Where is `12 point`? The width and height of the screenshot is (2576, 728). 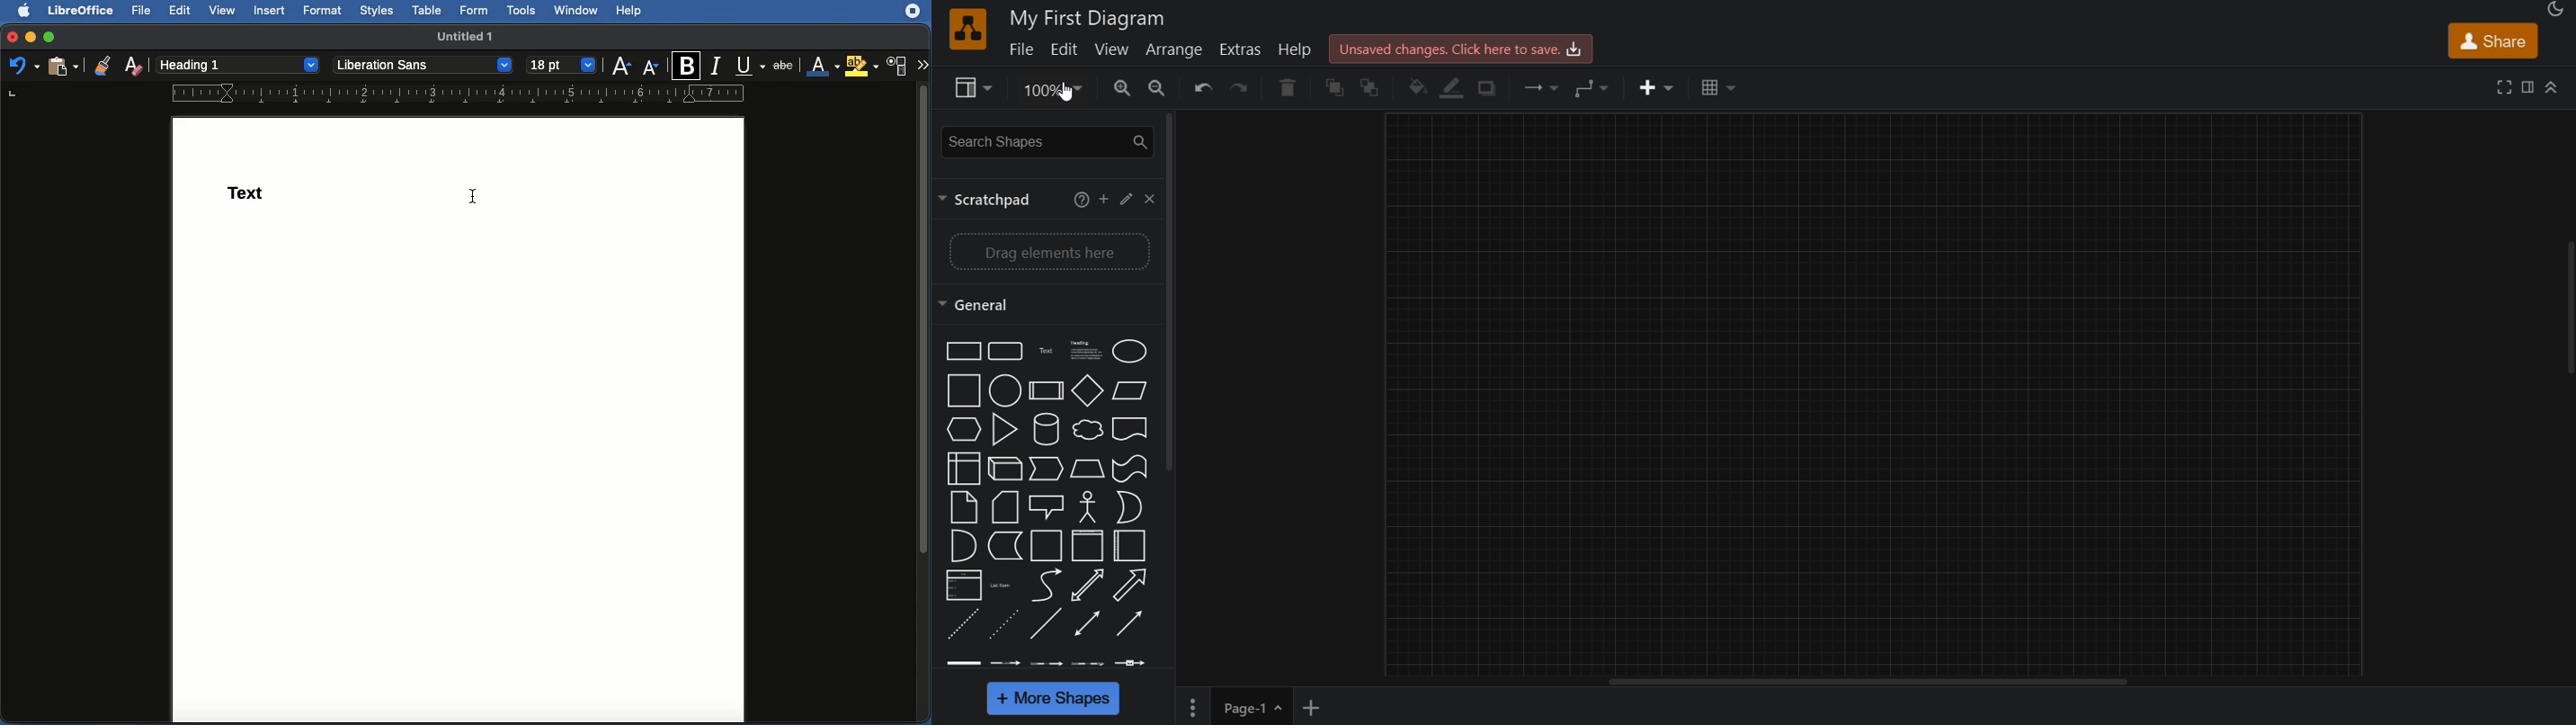
12 point is located at coordinates (566, 65).